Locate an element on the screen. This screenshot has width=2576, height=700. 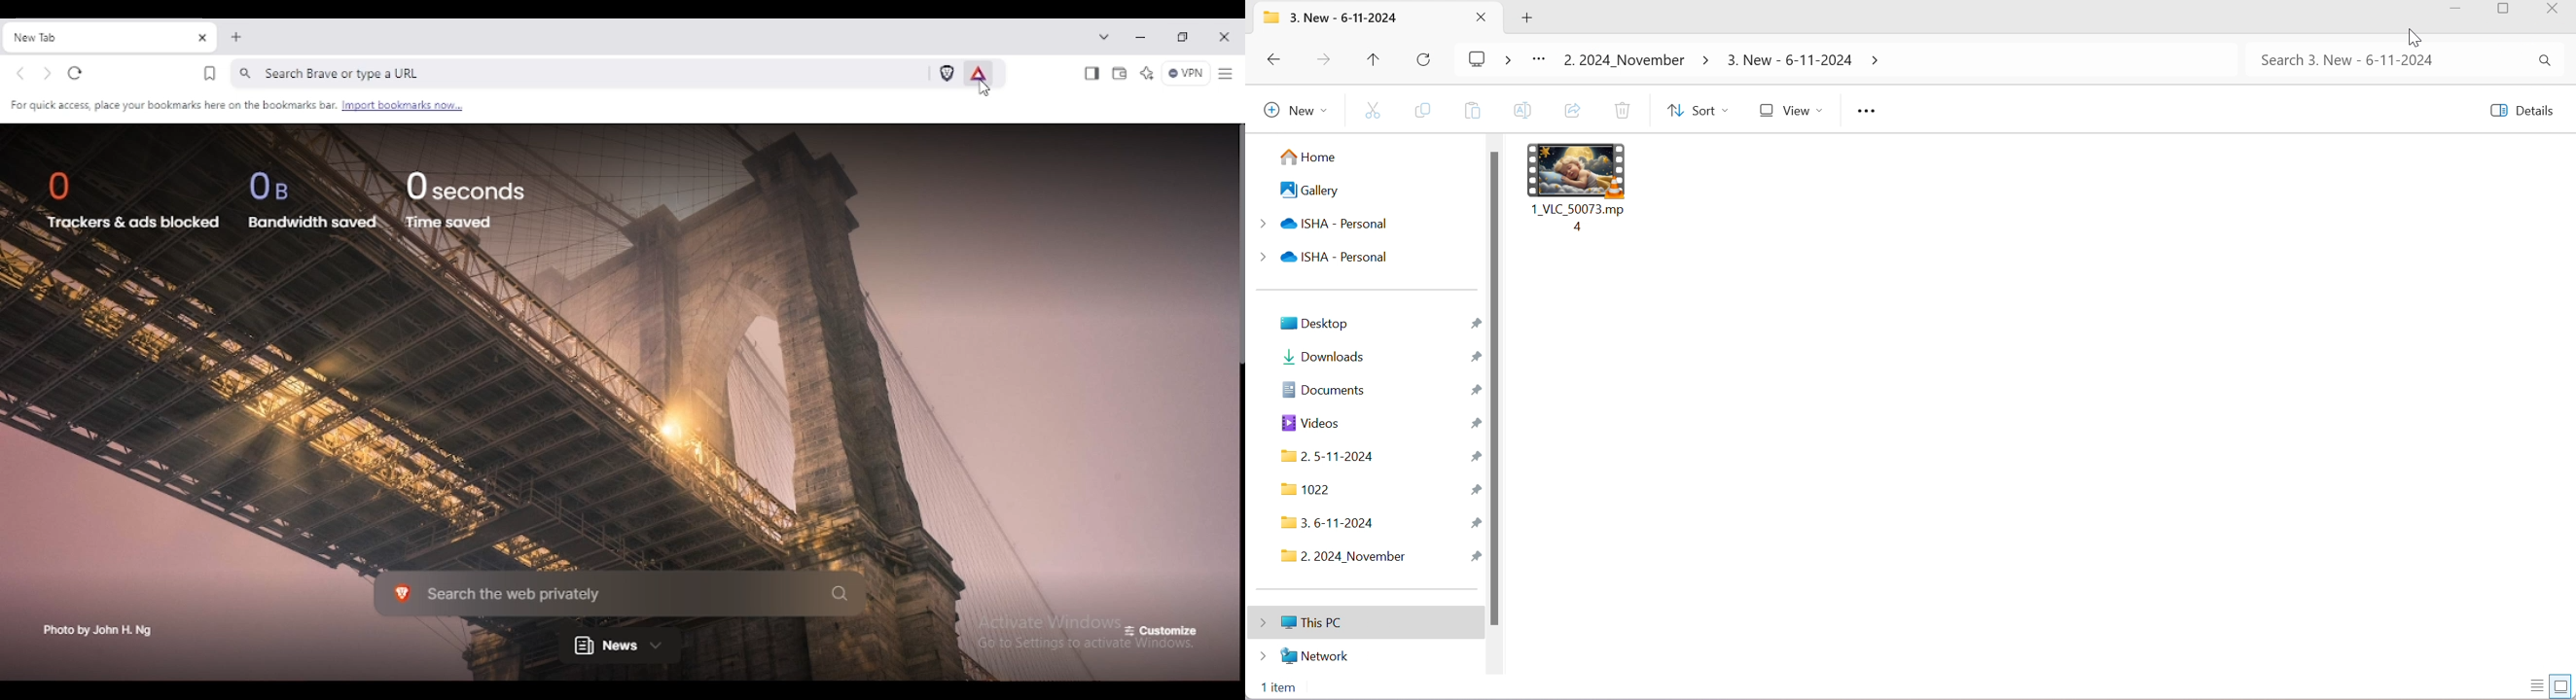
View is located at coordinates (1789, 111).